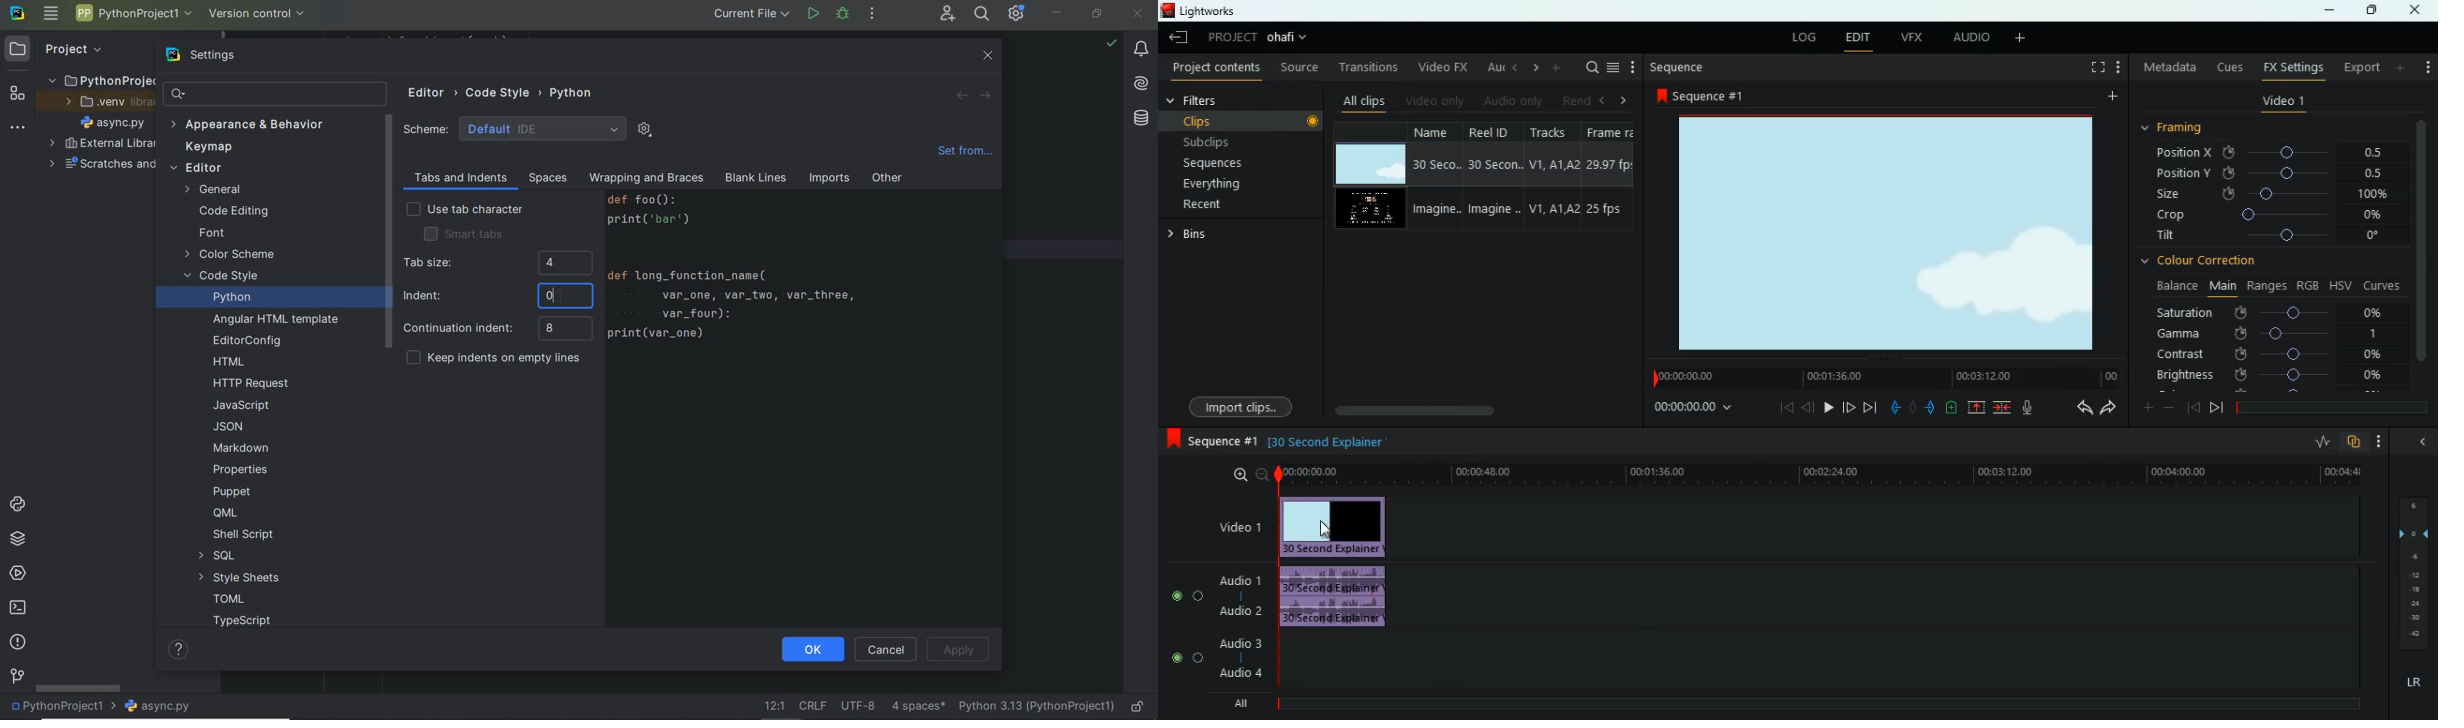 The width and height of the screenshot is (2464, 728). Describe the element at coordinates (2422, 239) in the screenshot. I see `vertical scroll bar` at that location.